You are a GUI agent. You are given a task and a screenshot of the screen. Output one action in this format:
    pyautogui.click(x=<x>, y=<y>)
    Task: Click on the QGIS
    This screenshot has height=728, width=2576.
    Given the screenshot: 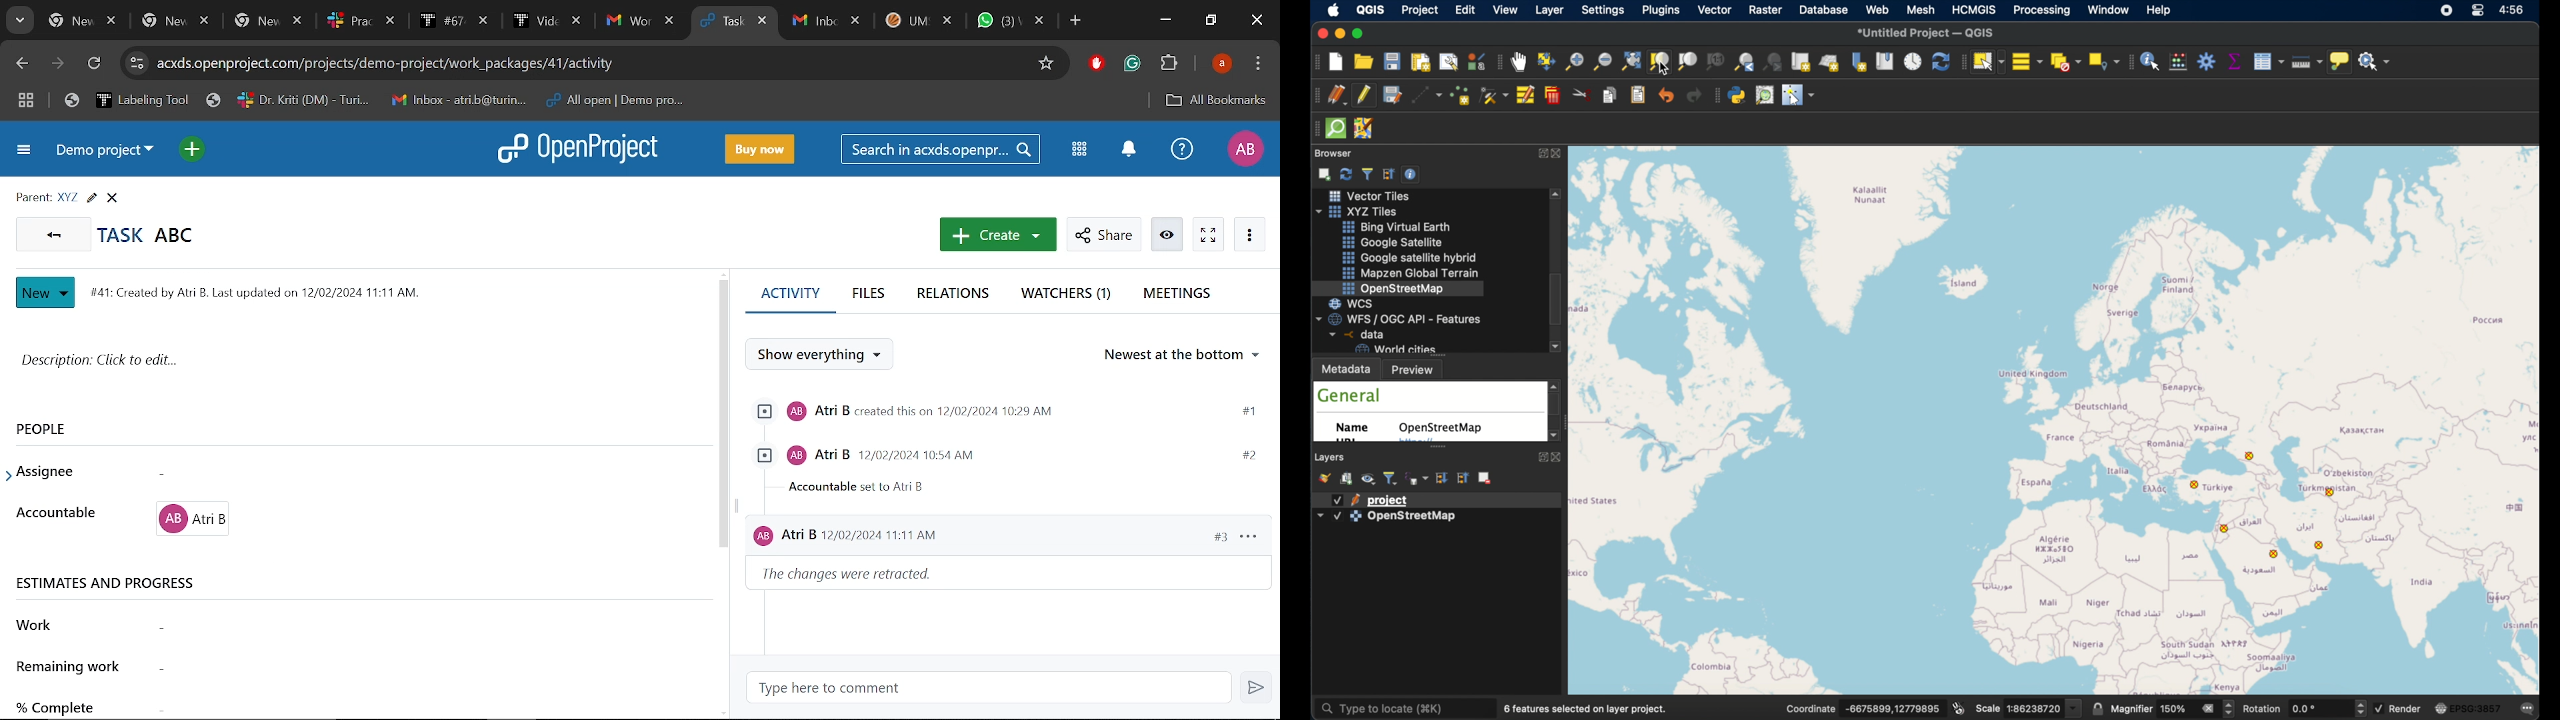 What is the action you would take?
    pyautogui.click(x=1374, y=9)
    